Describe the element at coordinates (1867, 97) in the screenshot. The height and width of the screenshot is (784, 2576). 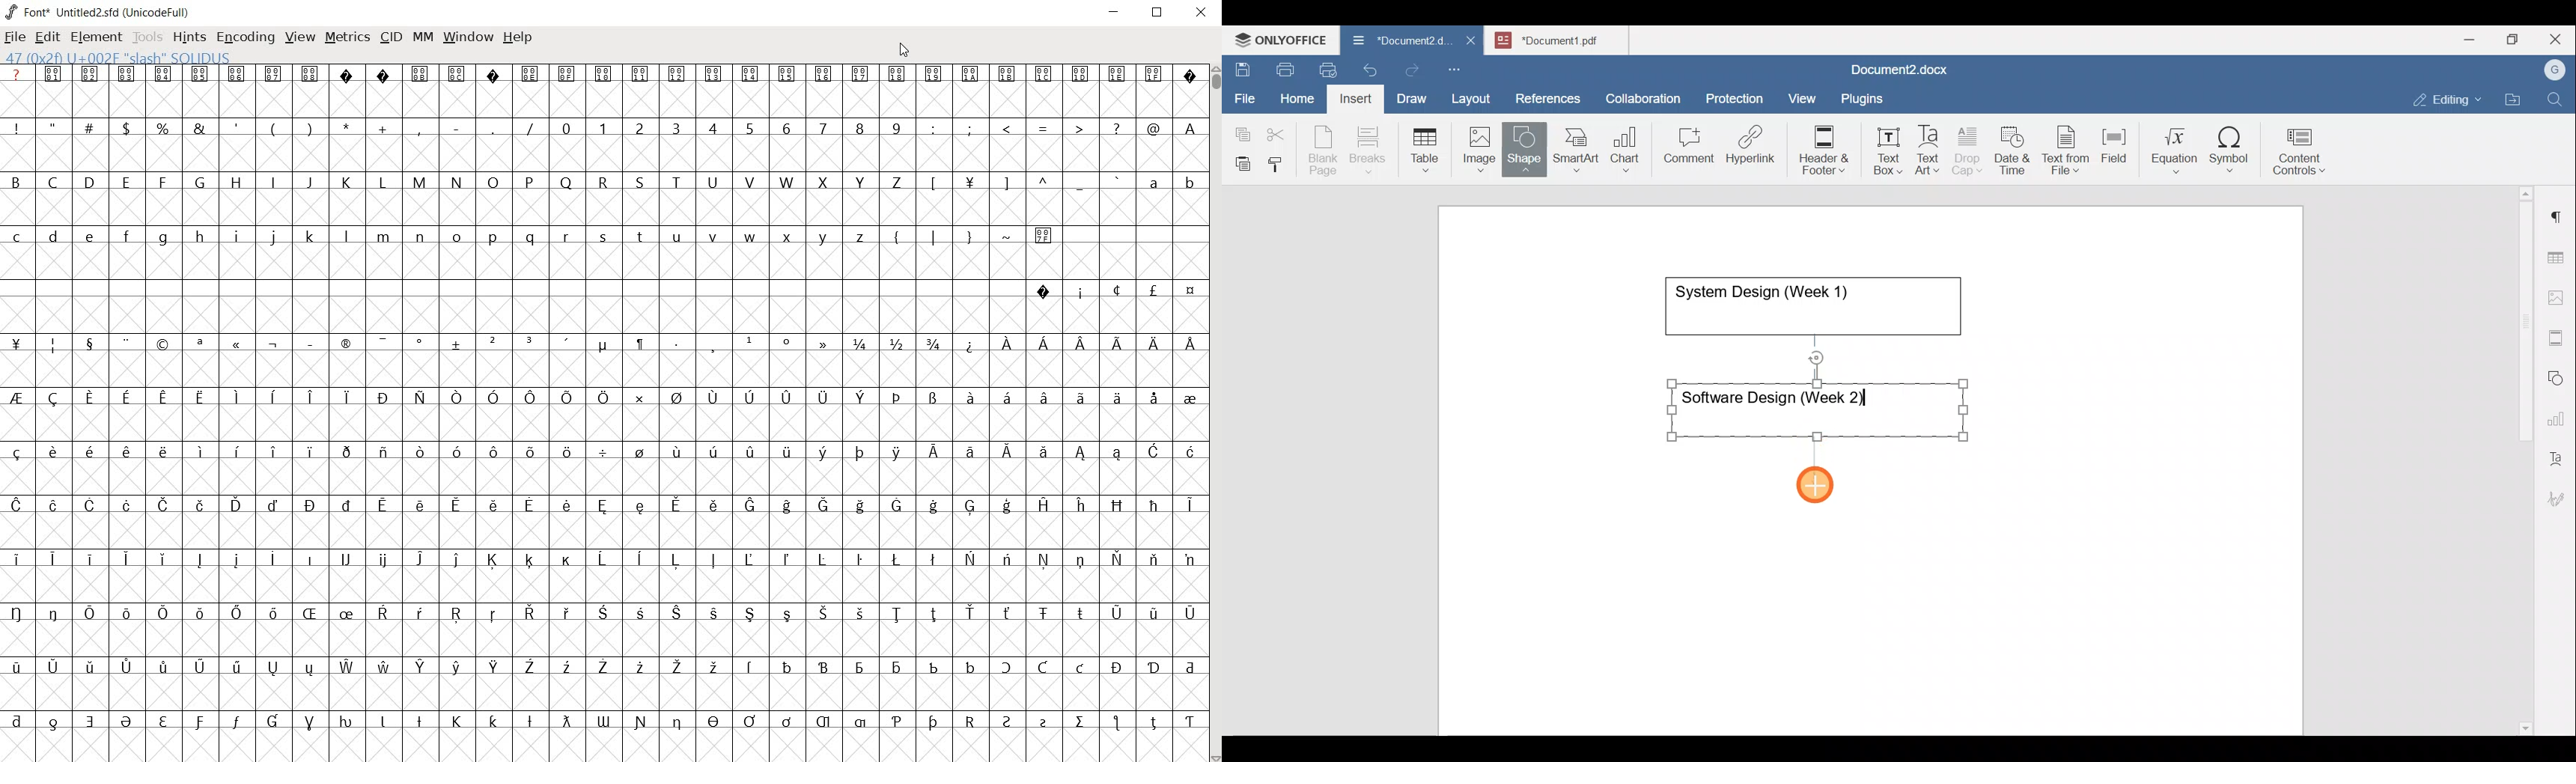
I see `Plugins` at that location.